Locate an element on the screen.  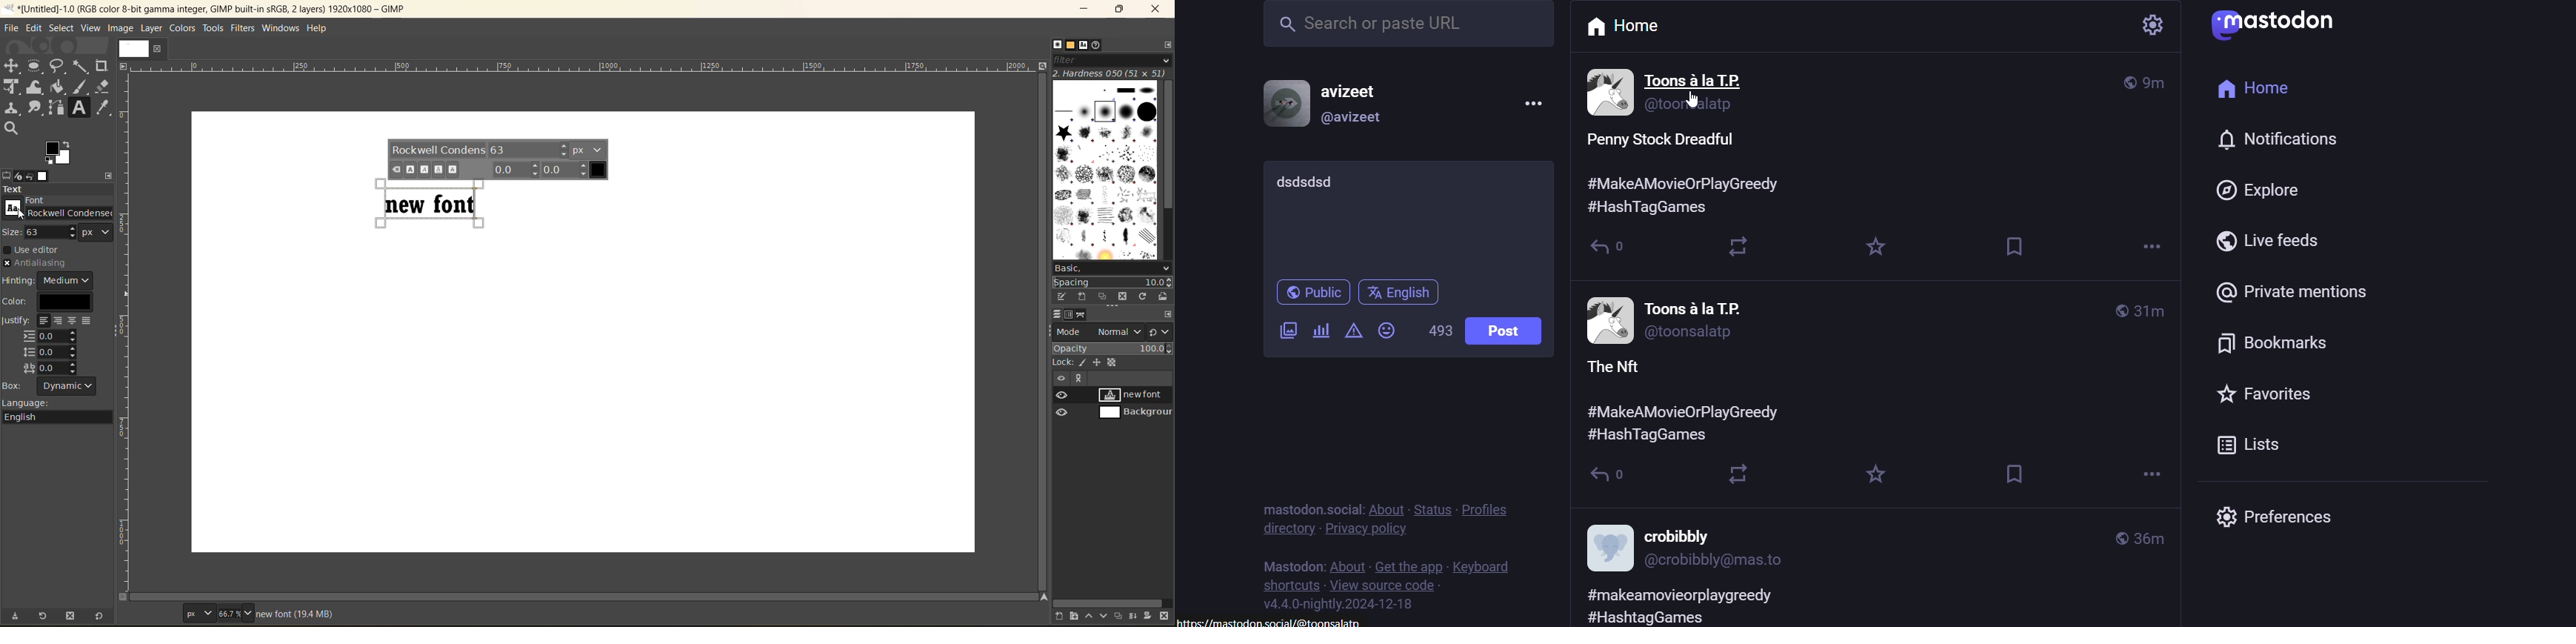
search is located at coordinates (1408, 30).